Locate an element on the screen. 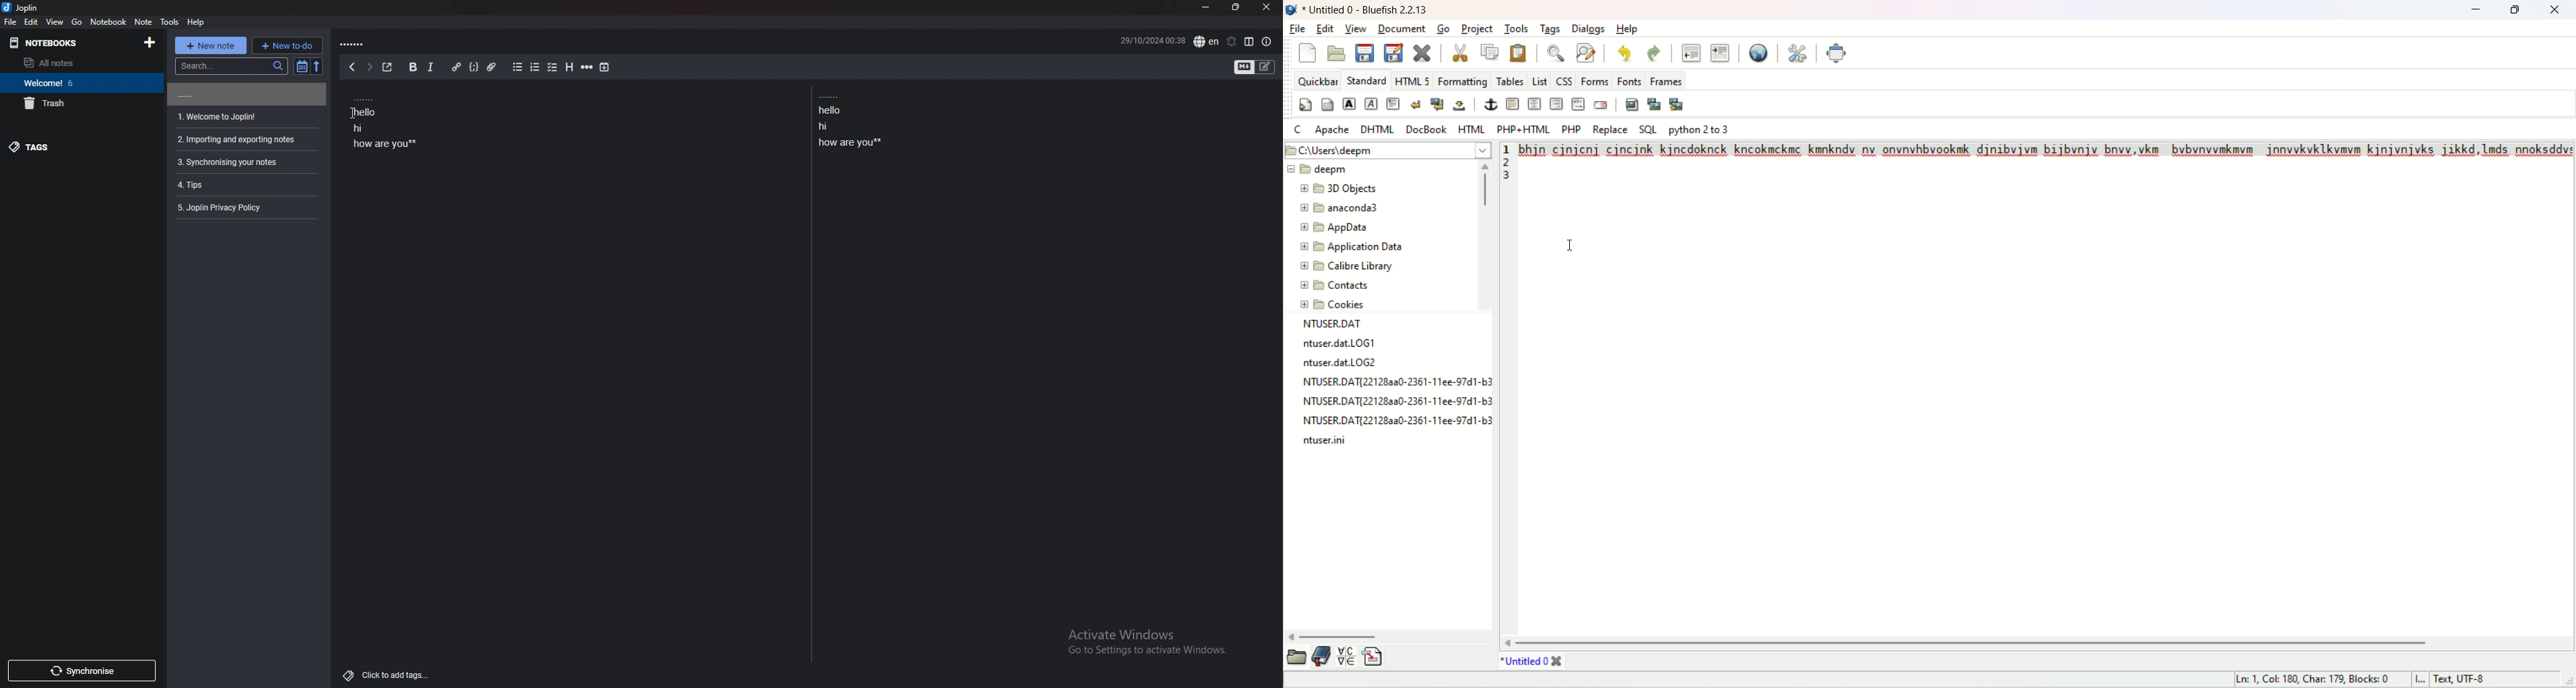 This screenshot has width=2576, height=700. toggle editor layout is located at coordinates (1250, 41).